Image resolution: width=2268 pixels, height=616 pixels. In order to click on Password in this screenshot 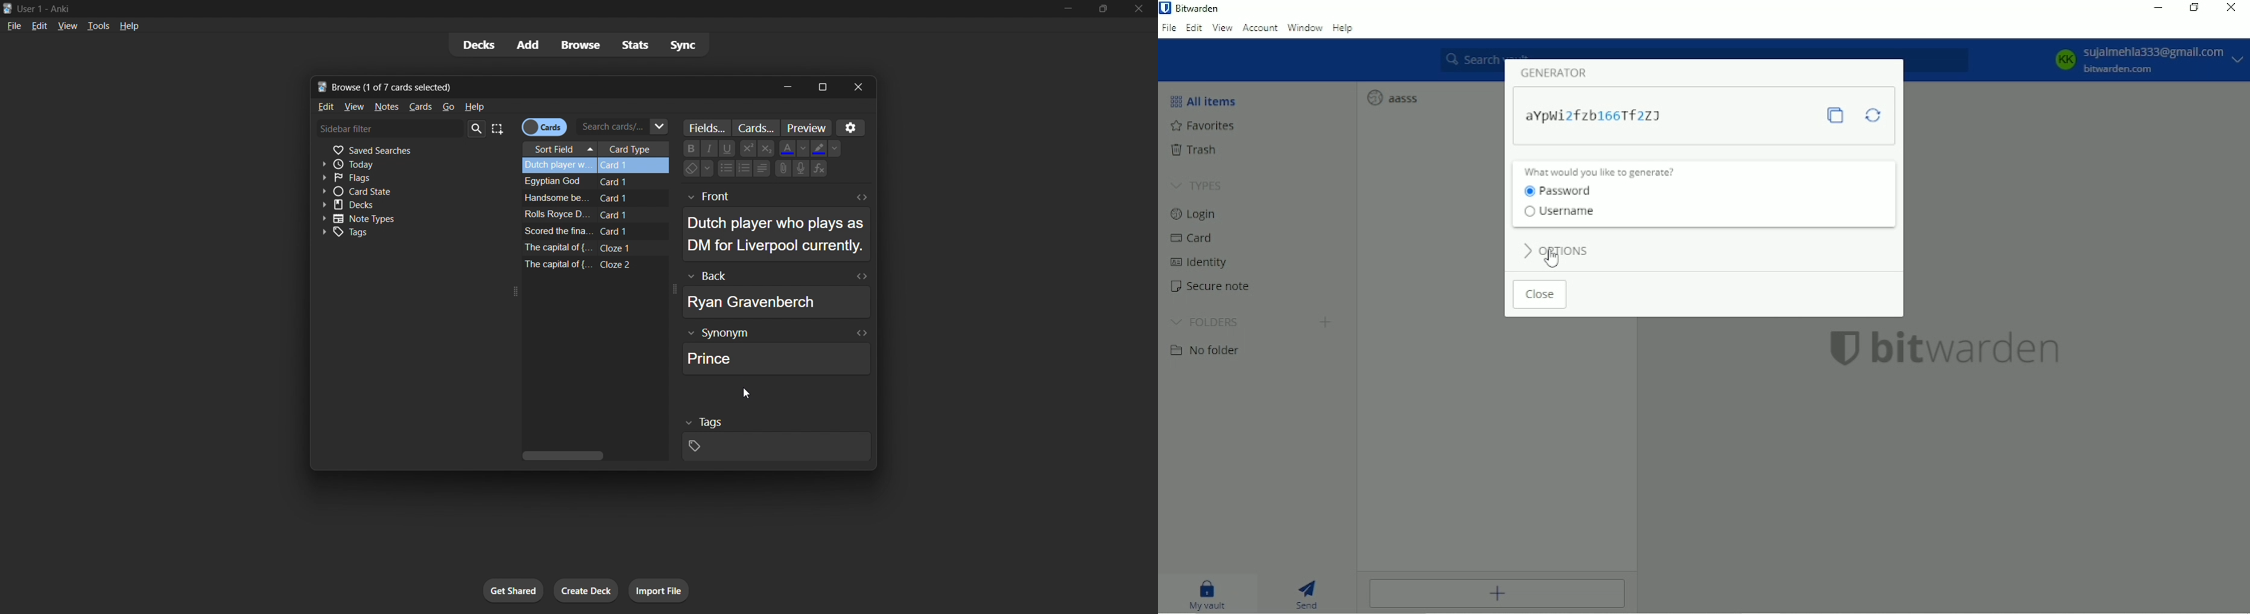, I will do `click(1558, 191)`.